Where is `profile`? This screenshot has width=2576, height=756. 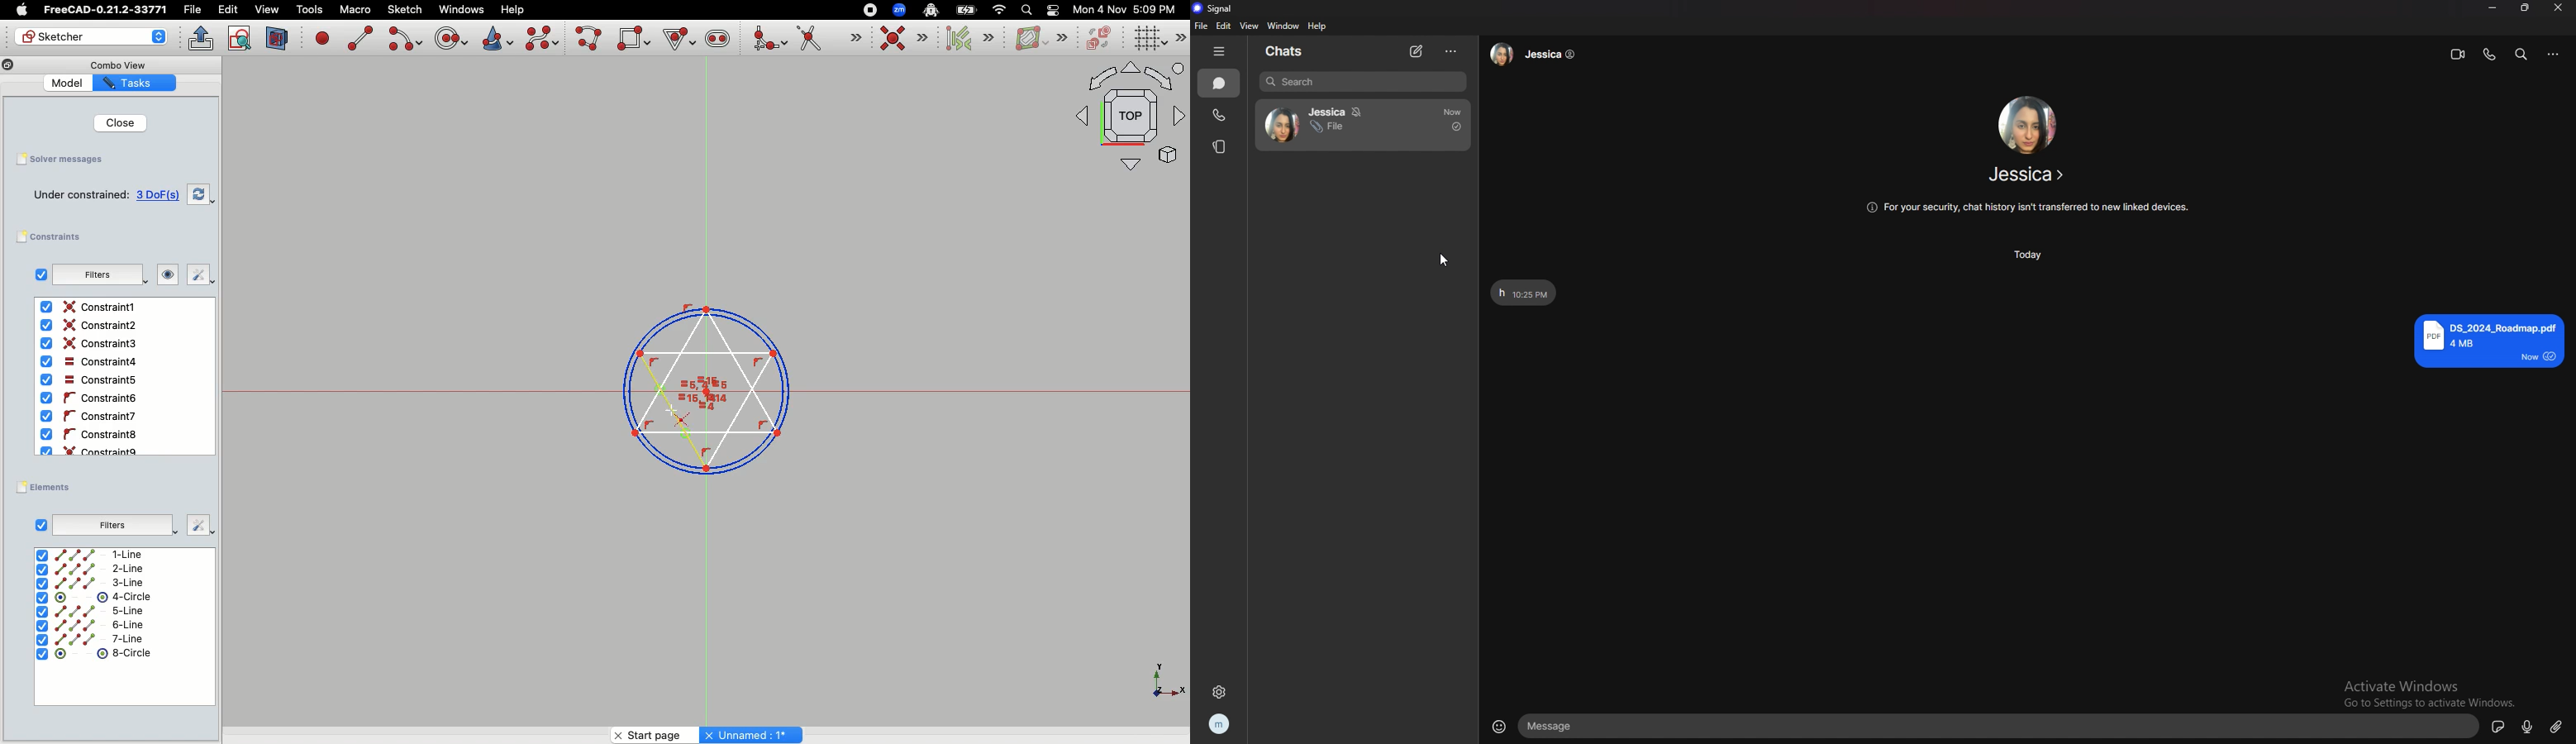 profile is located at coordinates (1220, 725).